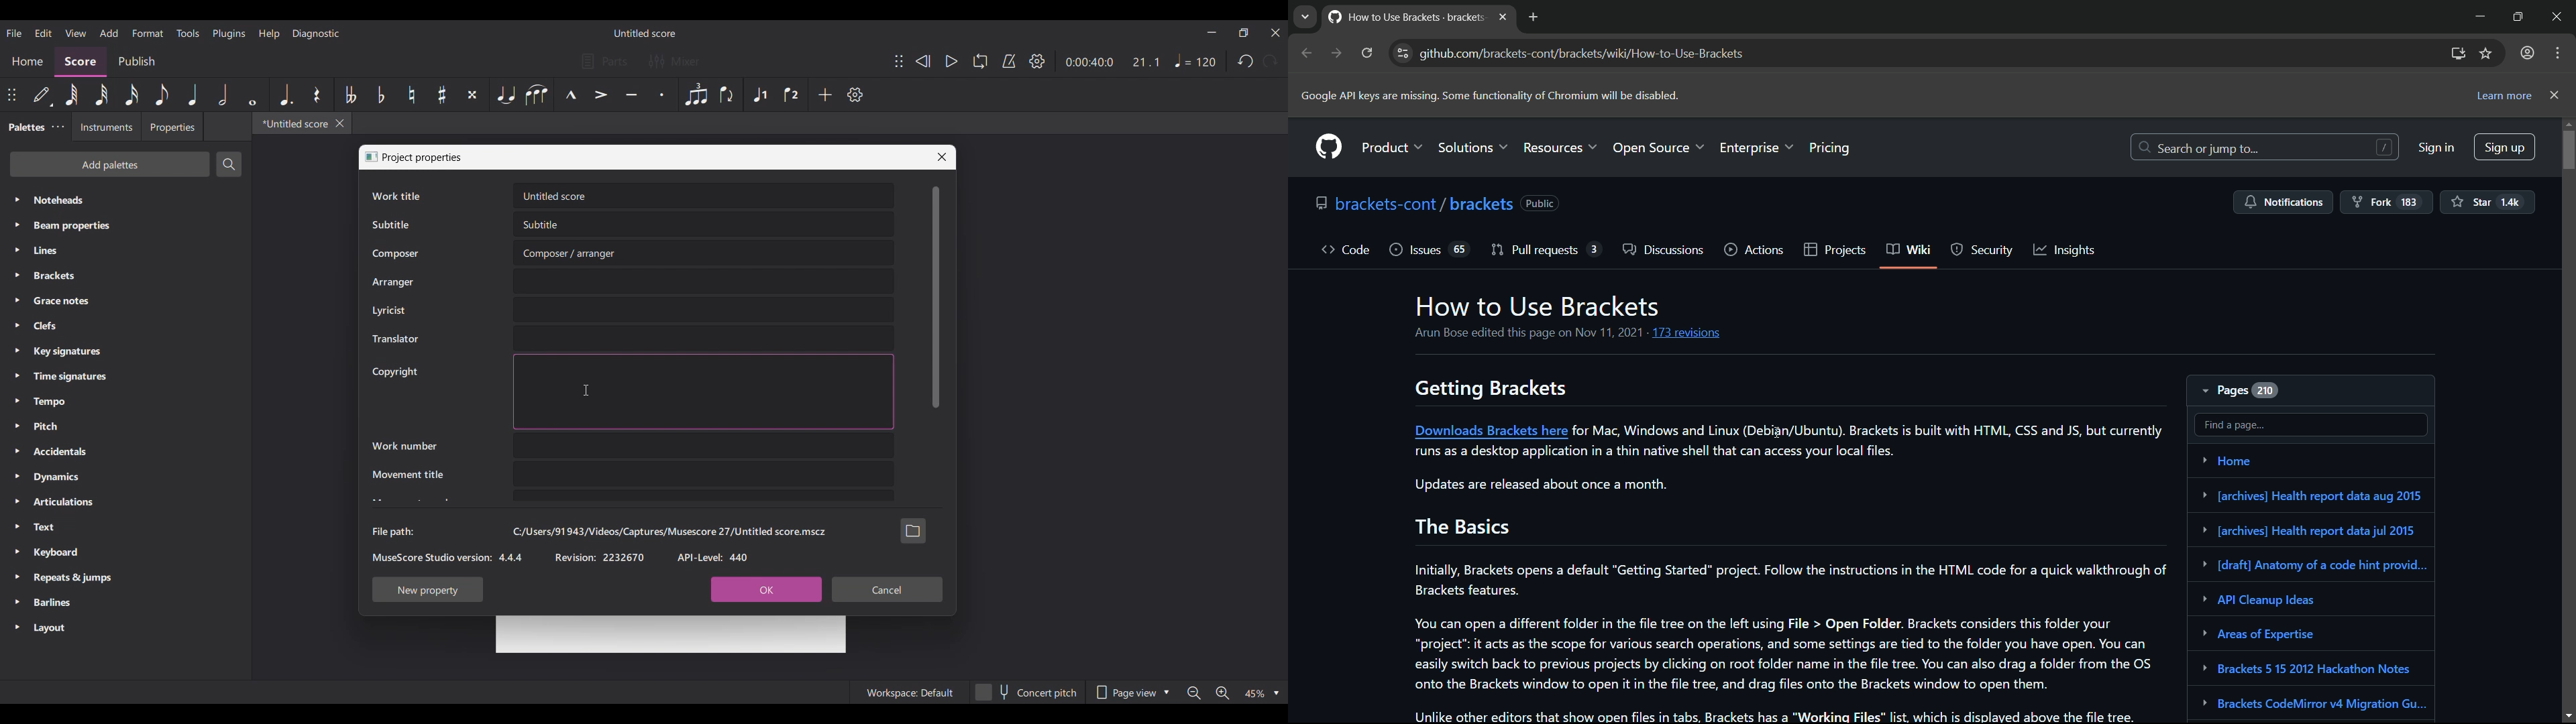 The width and height of the screenshot is (2576, 728). Describe the element at coordinates (1244, 32) in the screenshot. I see `Show in smaller tab` at that location.